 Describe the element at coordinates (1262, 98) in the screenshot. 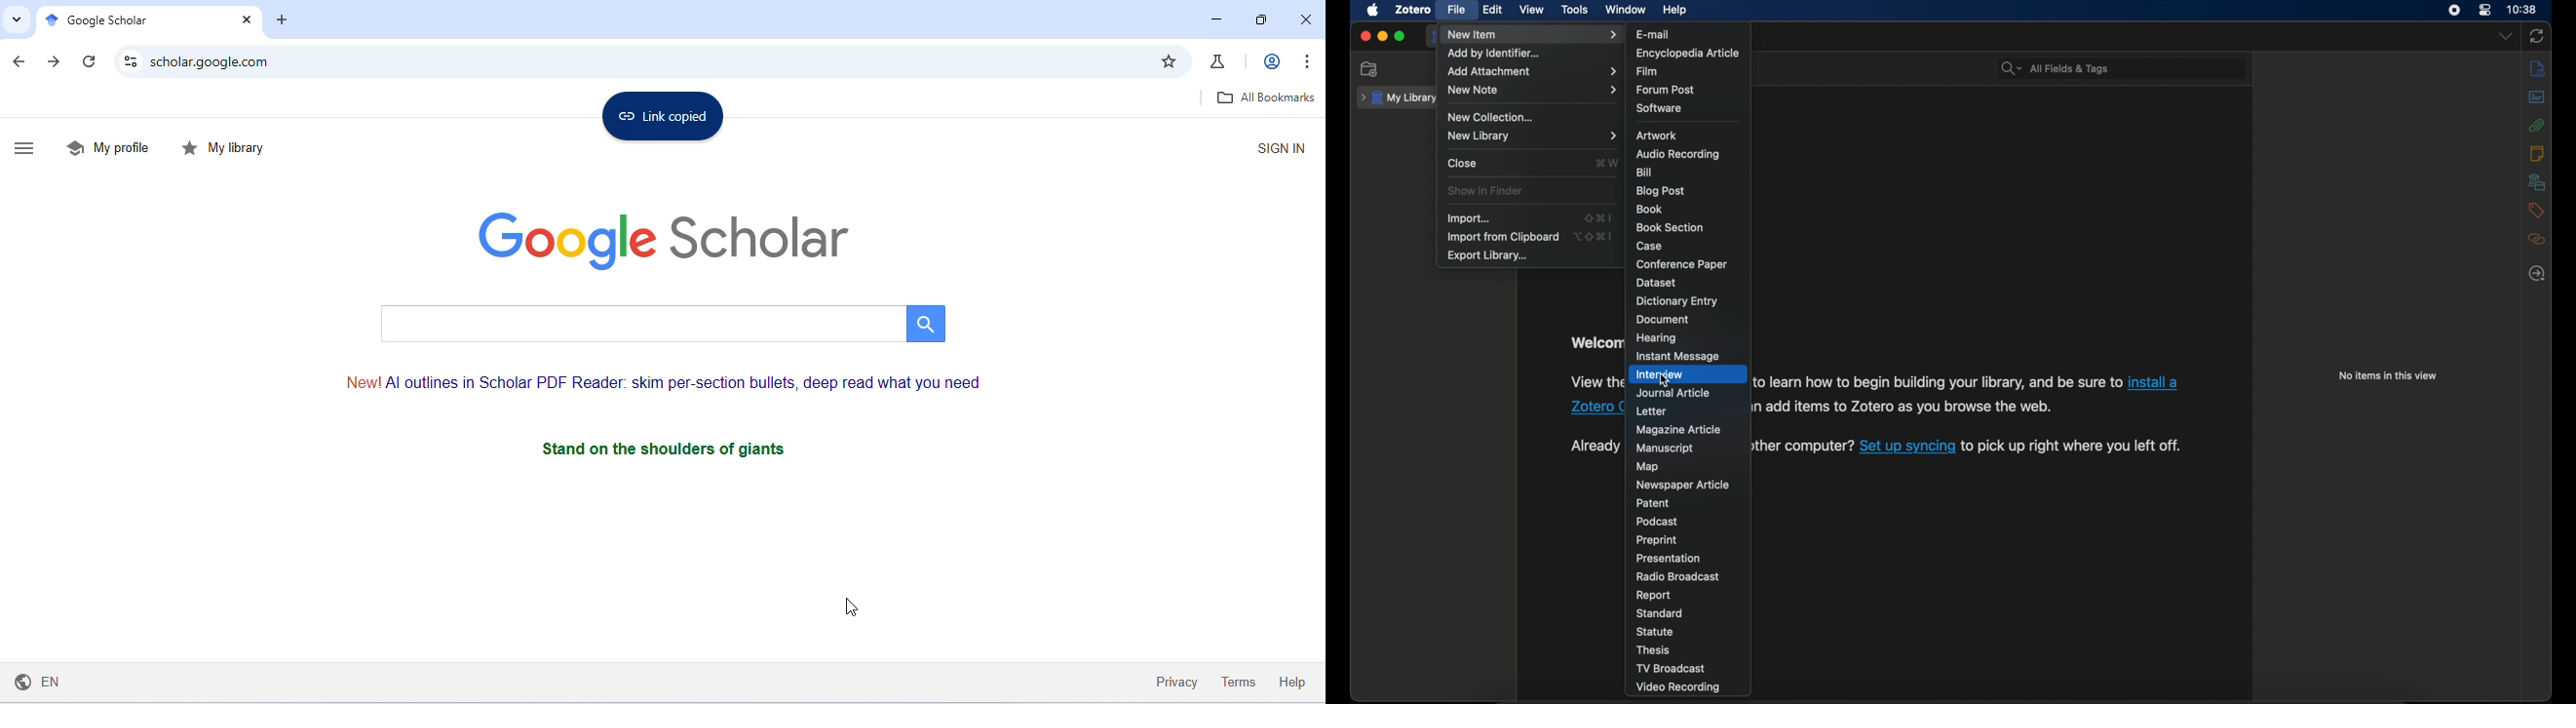

I see `all bookmarks` at that location.